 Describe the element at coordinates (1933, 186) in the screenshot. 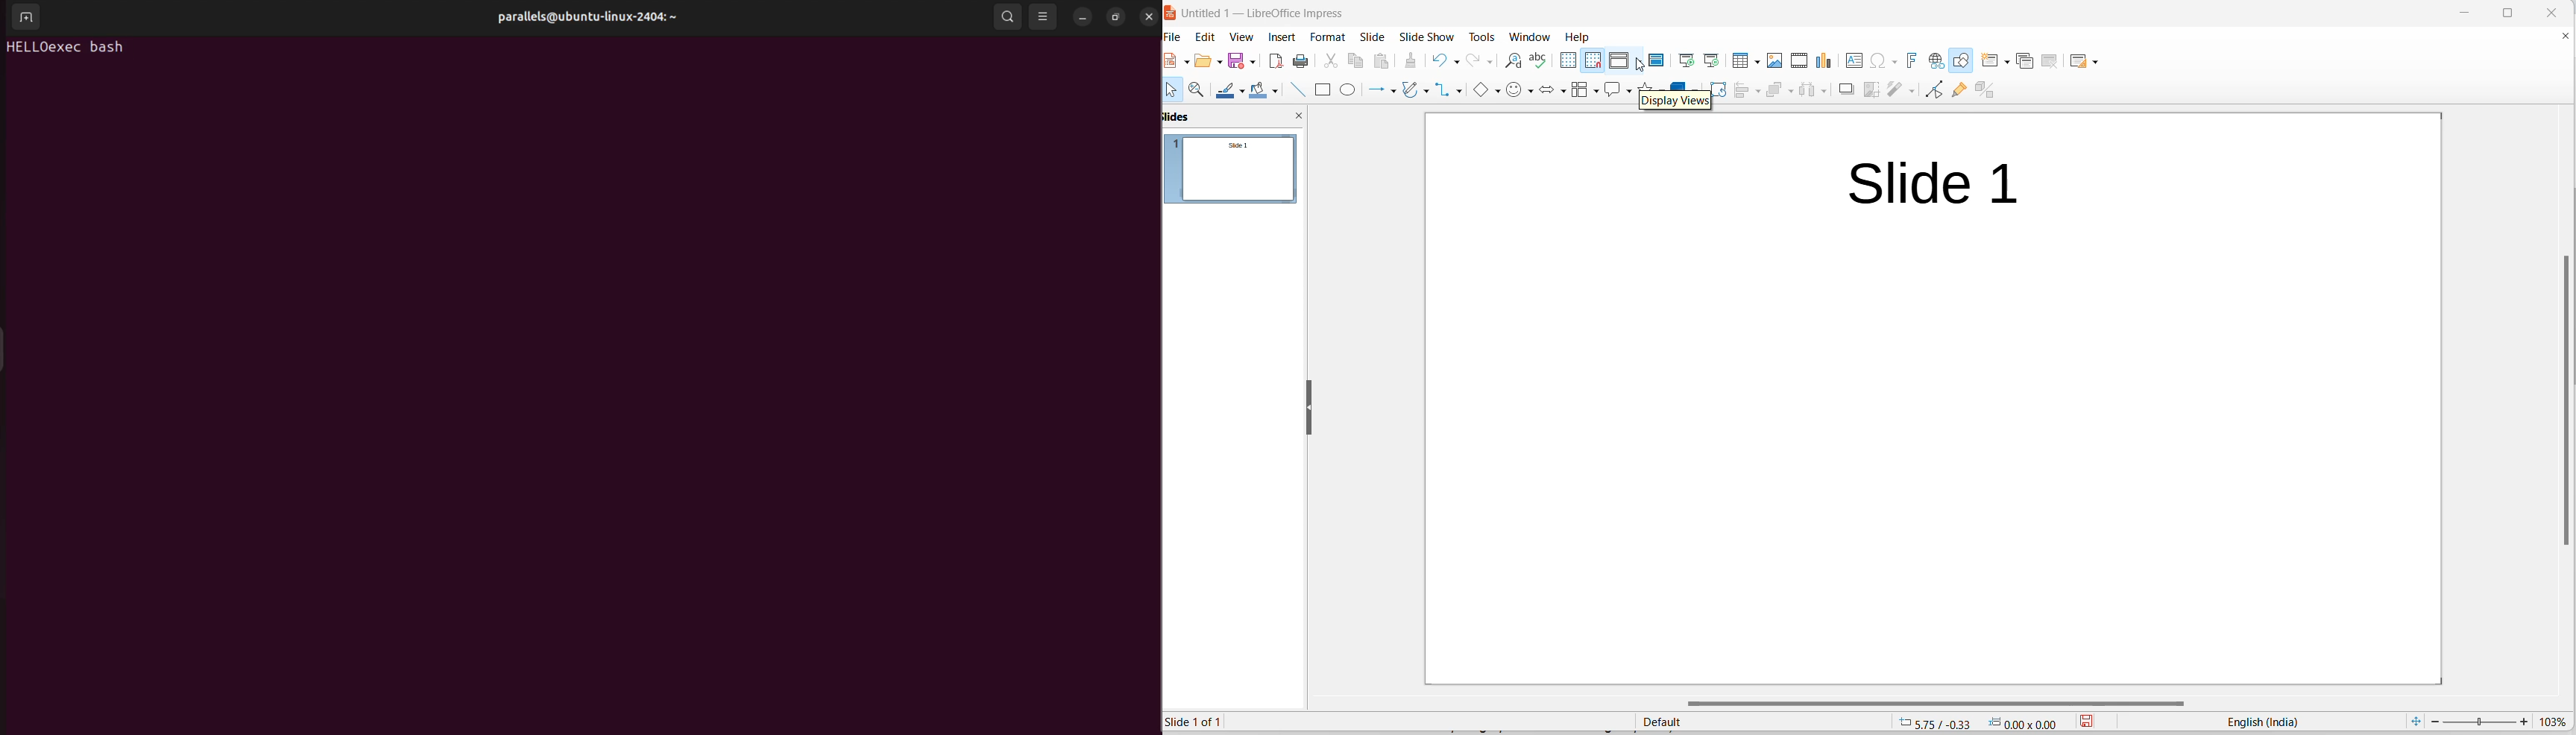

I see `slide title` at that location.